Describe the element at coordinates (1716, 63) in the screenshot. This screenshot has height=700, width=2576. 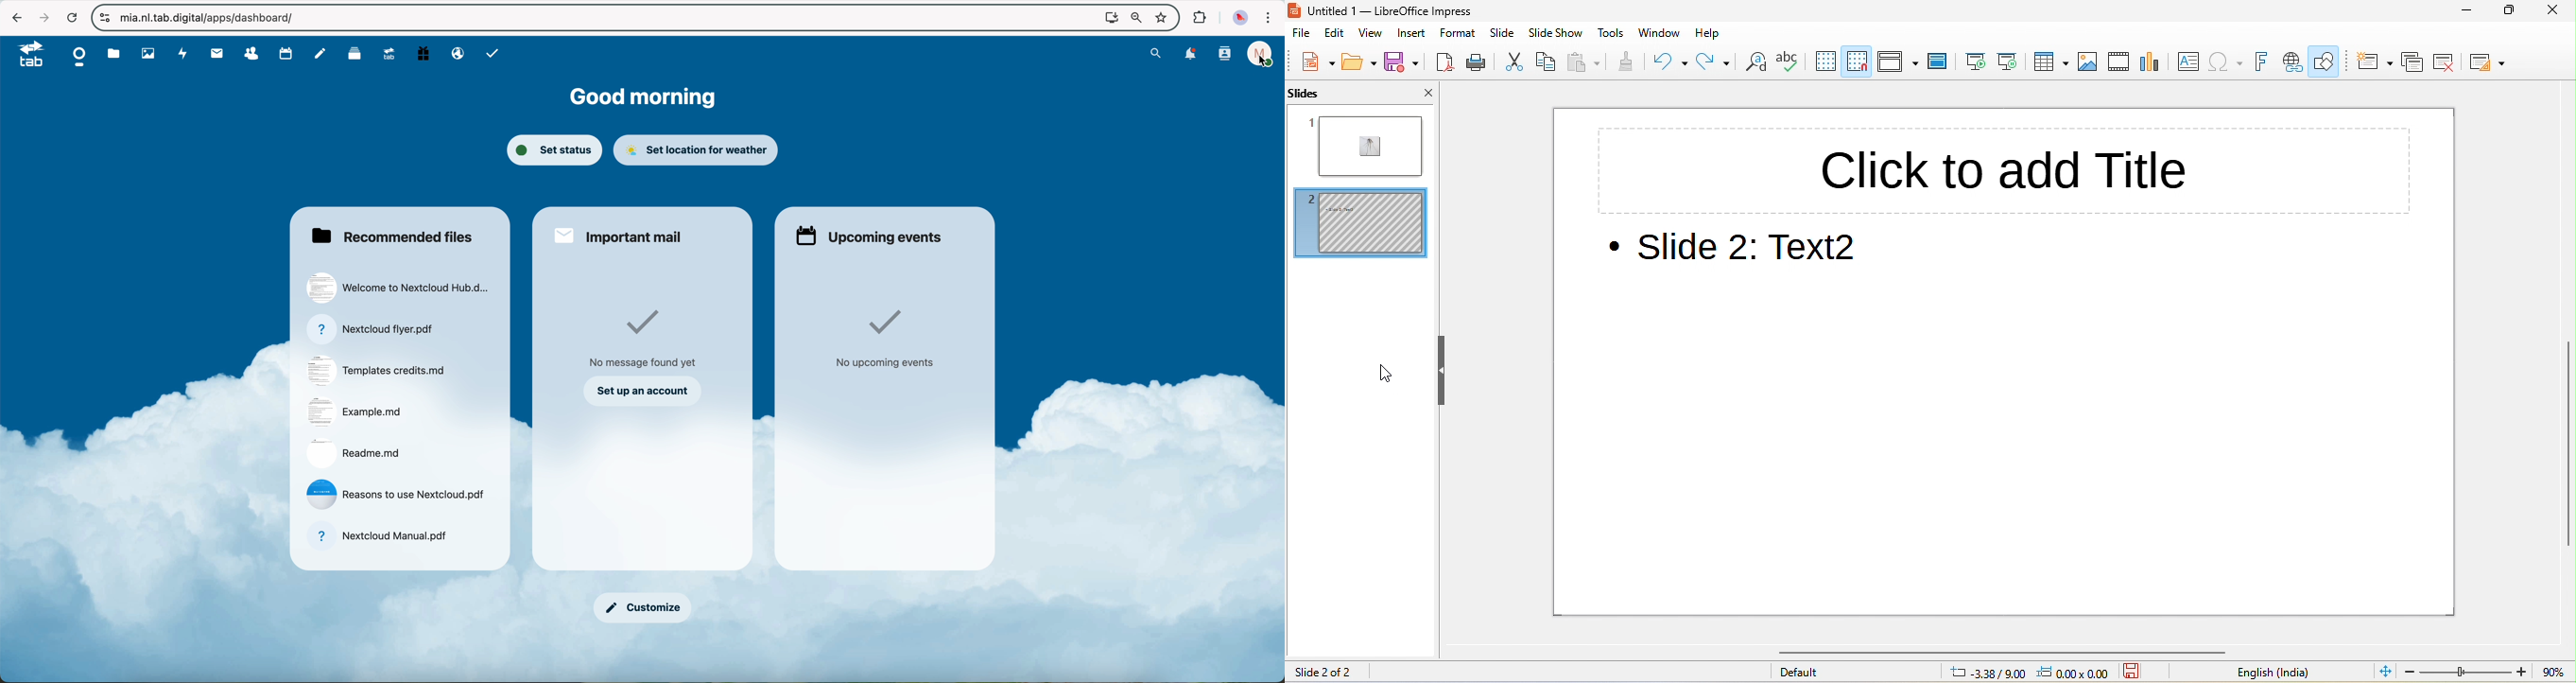
I see `redo` at that location.